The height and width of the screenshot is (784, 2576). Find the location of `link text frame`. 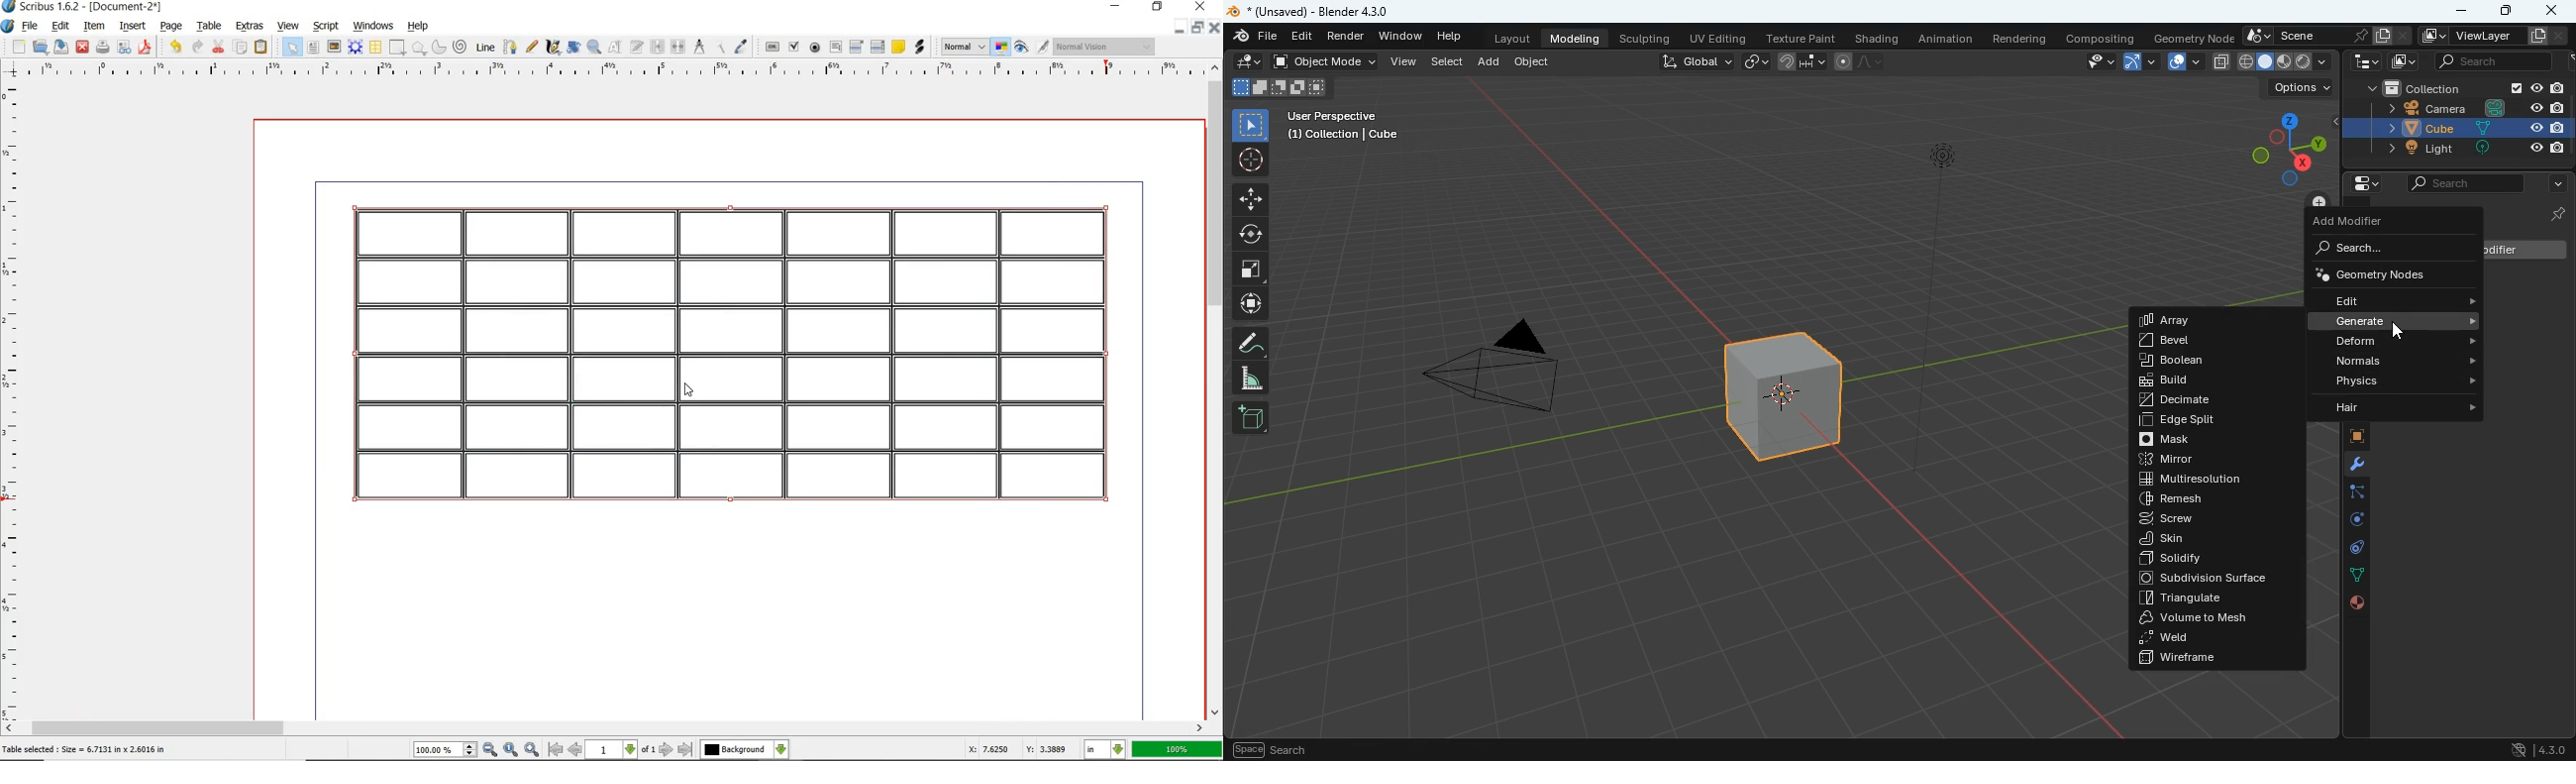

link text frame is located at coordinates (656, 47).